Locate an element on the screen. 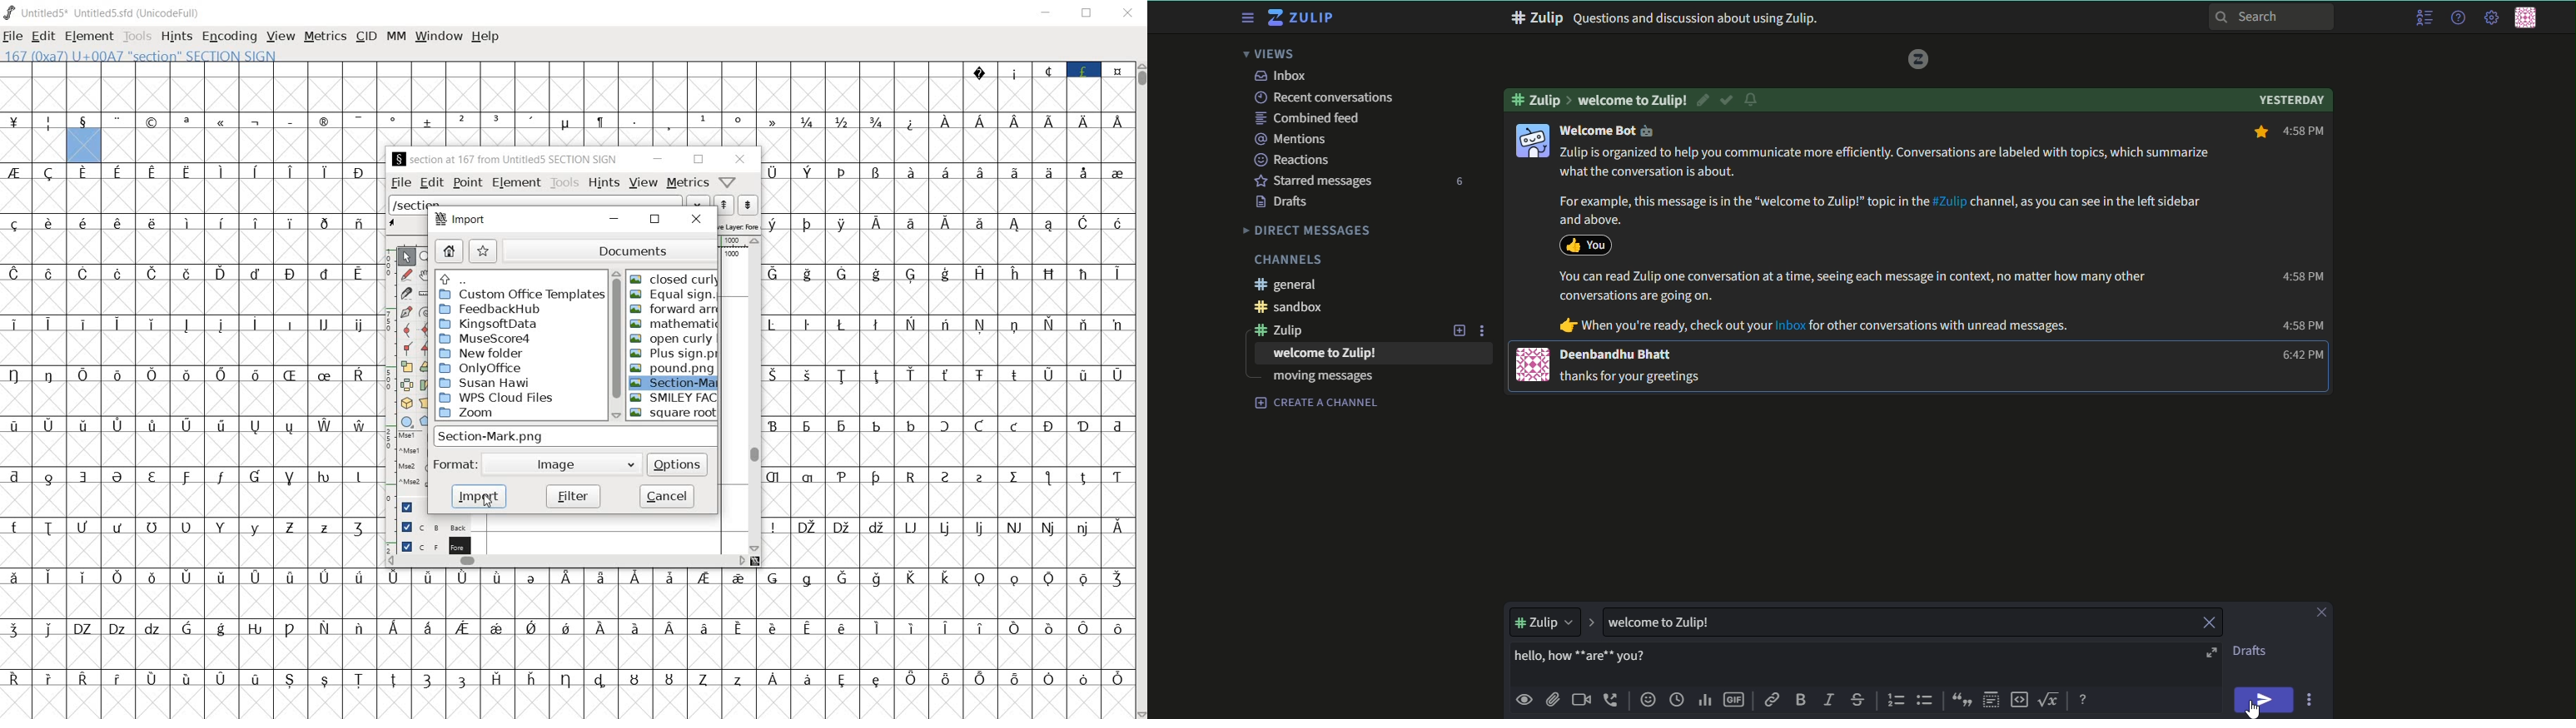  cut splines in two is located at coordinates (405, 293).